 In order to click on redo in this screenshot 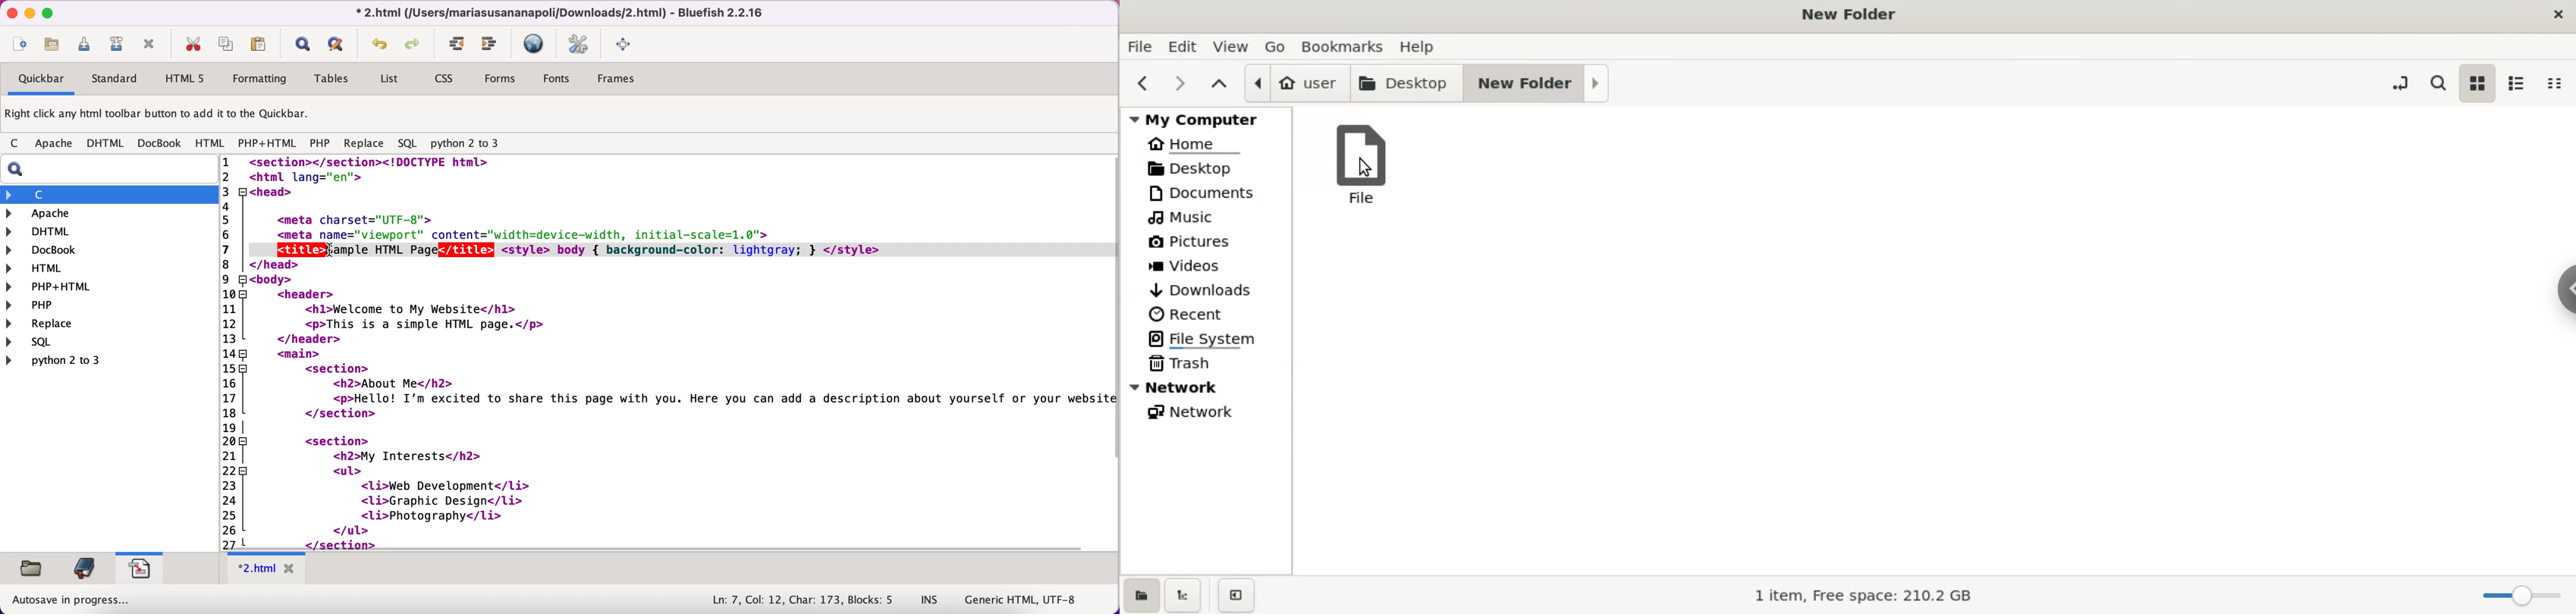, I will do `click(415, 45)`.